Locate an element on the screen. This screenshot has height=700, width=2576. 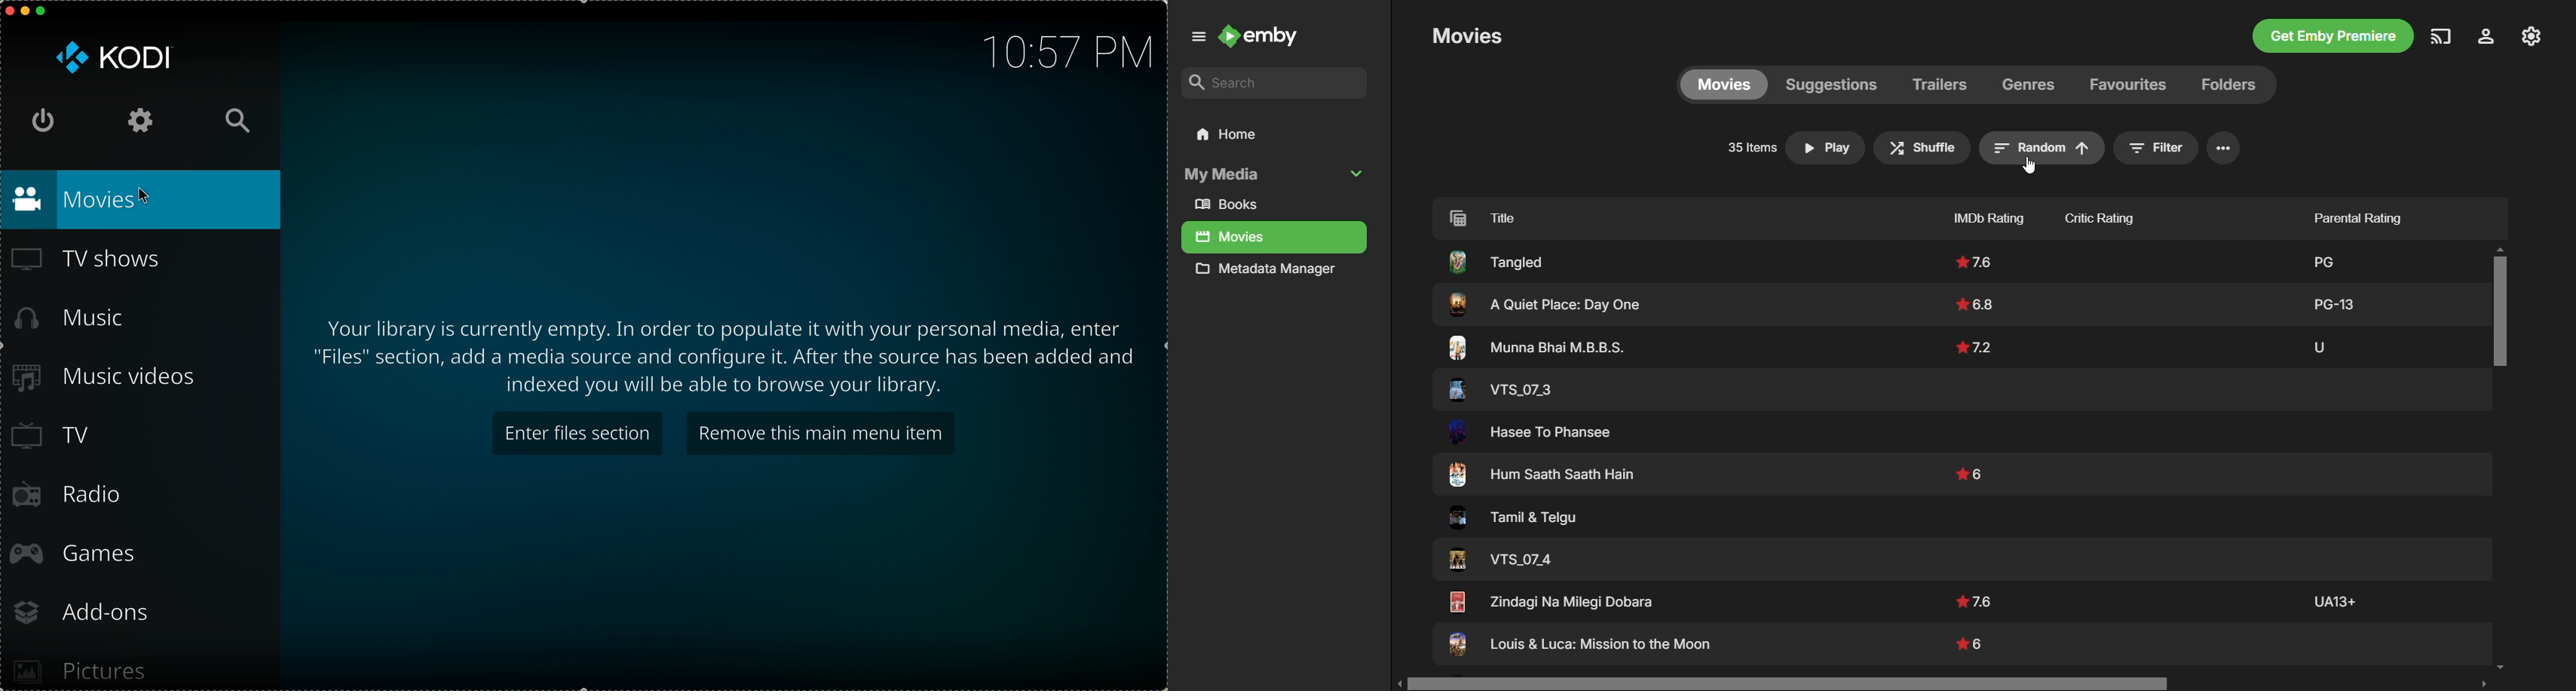
10:57 PM is located at coordinates (1062, 50).